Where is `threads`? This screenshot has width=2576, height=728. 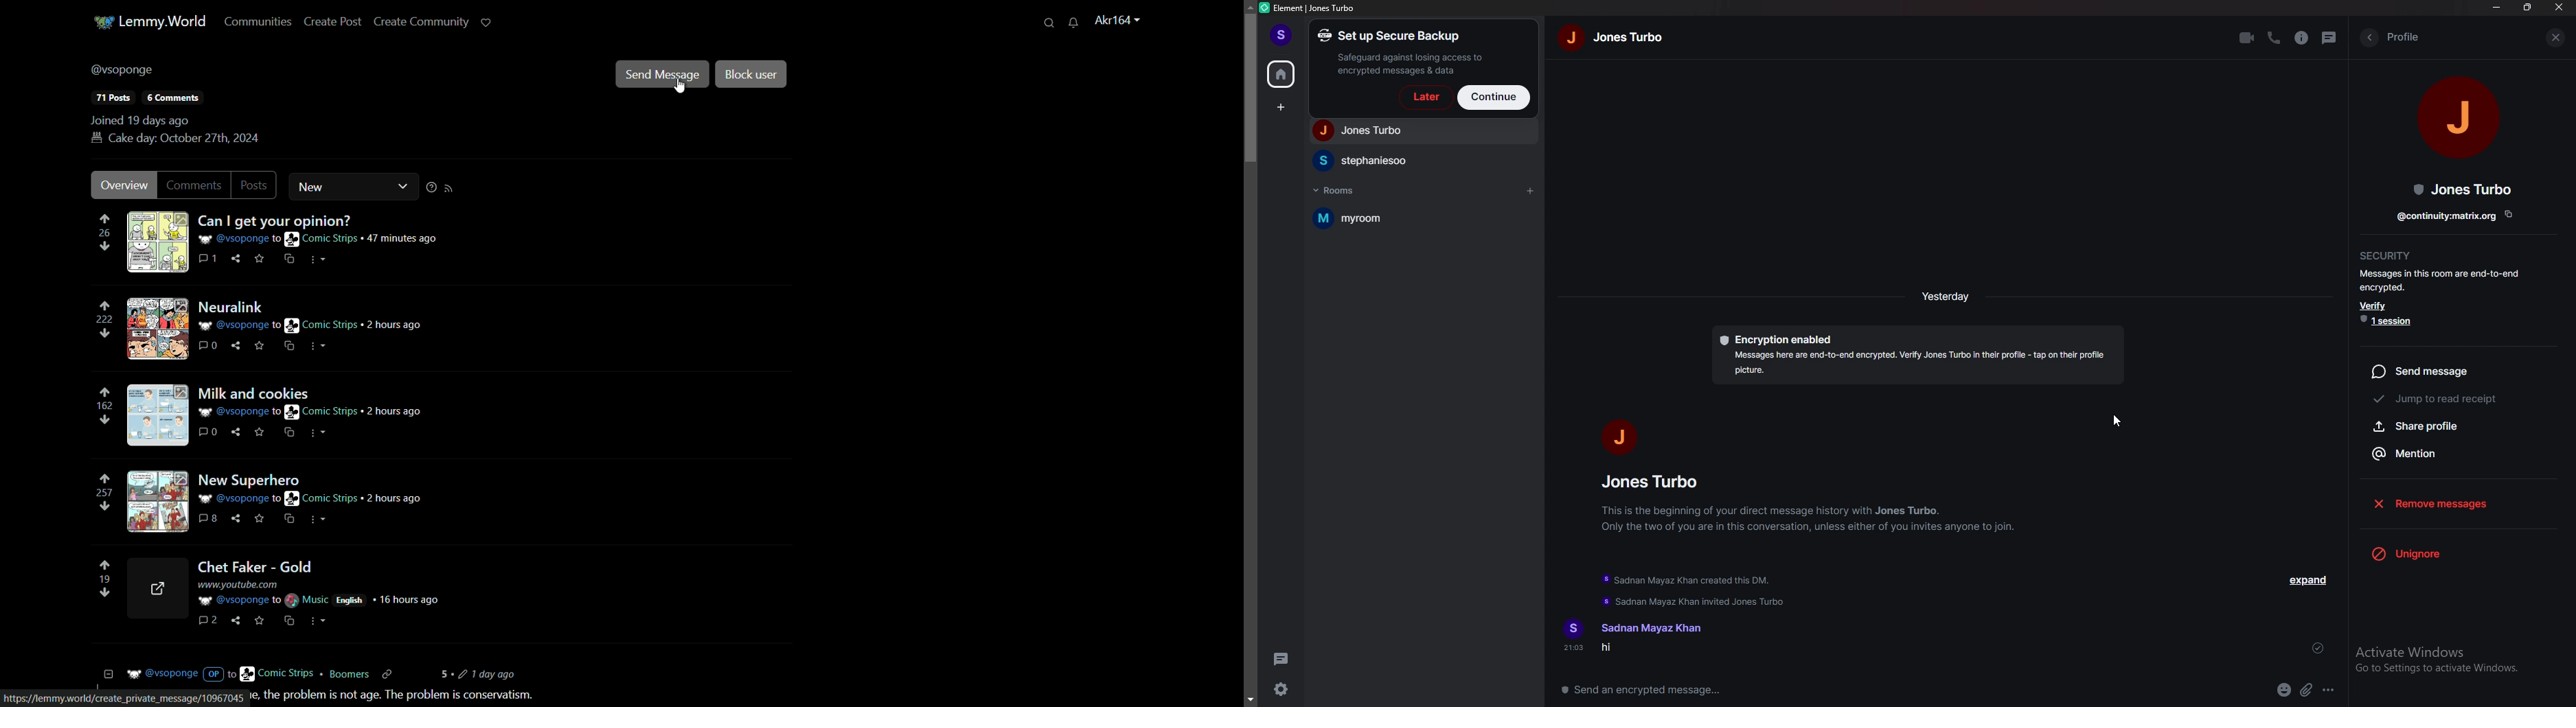 threads is located at coordinates (2330, 37).